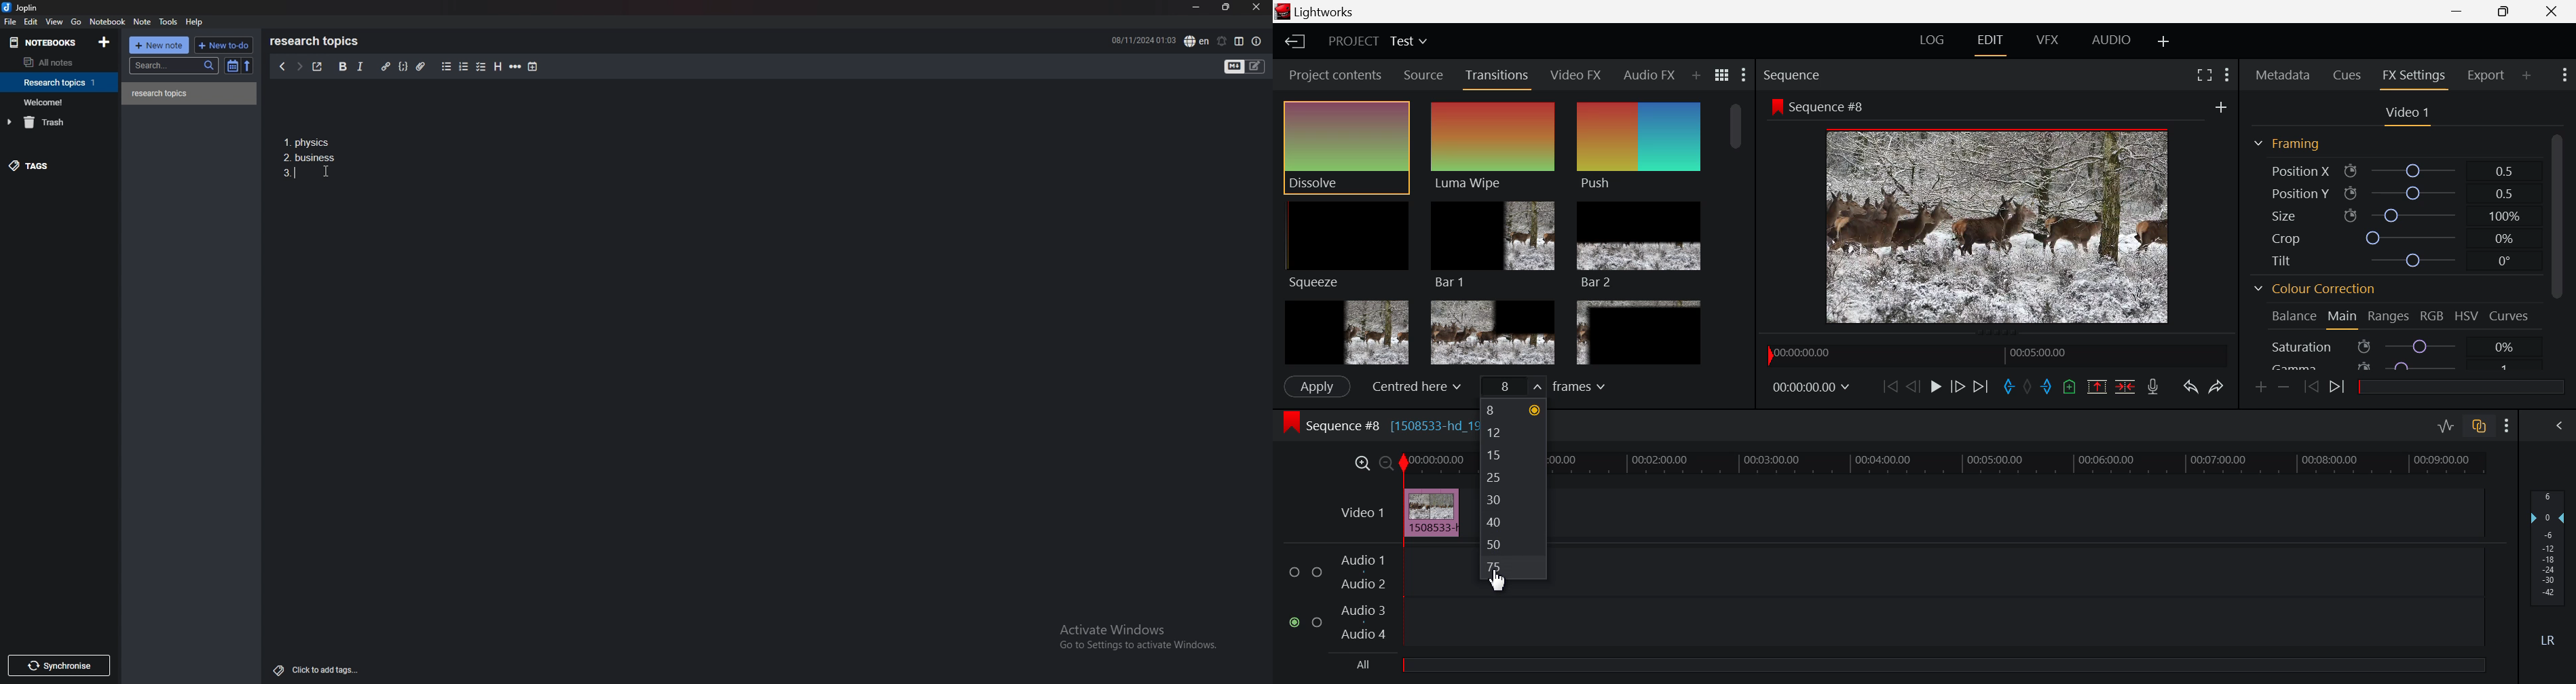  I want to click on minimize, so click(1195, 8).